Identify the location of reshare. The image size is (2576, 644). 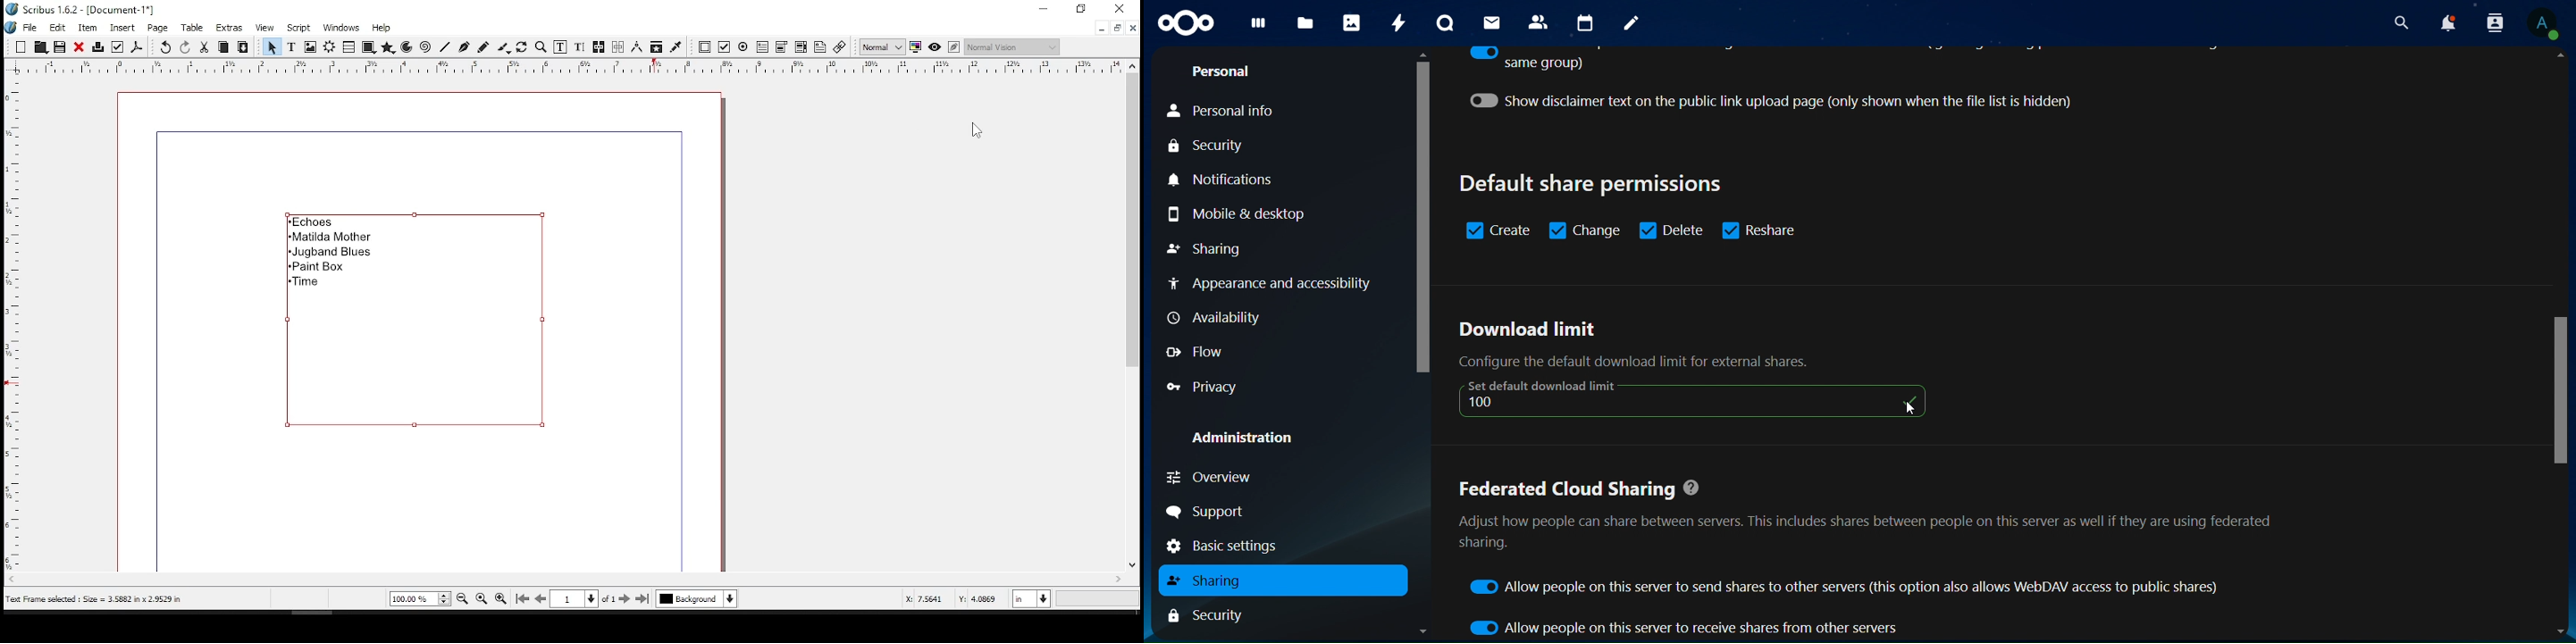
(1766, 229).